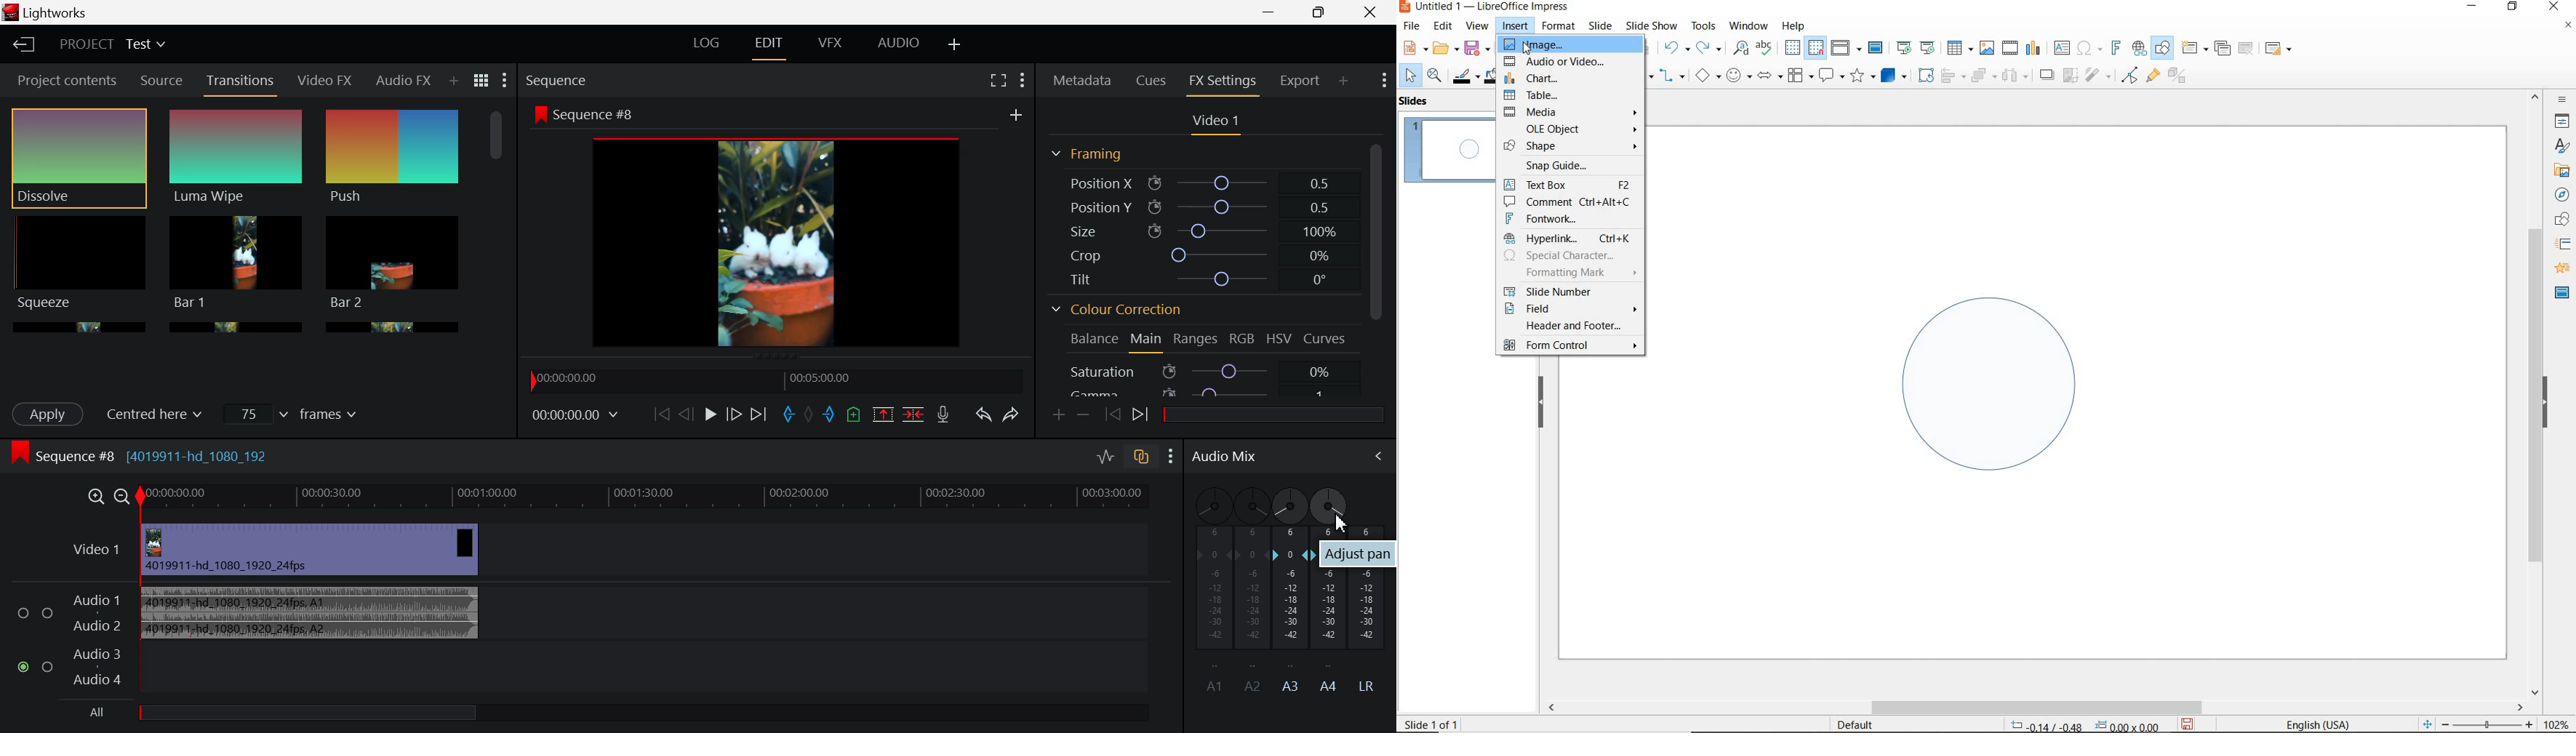  I want to click on A4 Channel Decibel Level, so click(1331, 614).